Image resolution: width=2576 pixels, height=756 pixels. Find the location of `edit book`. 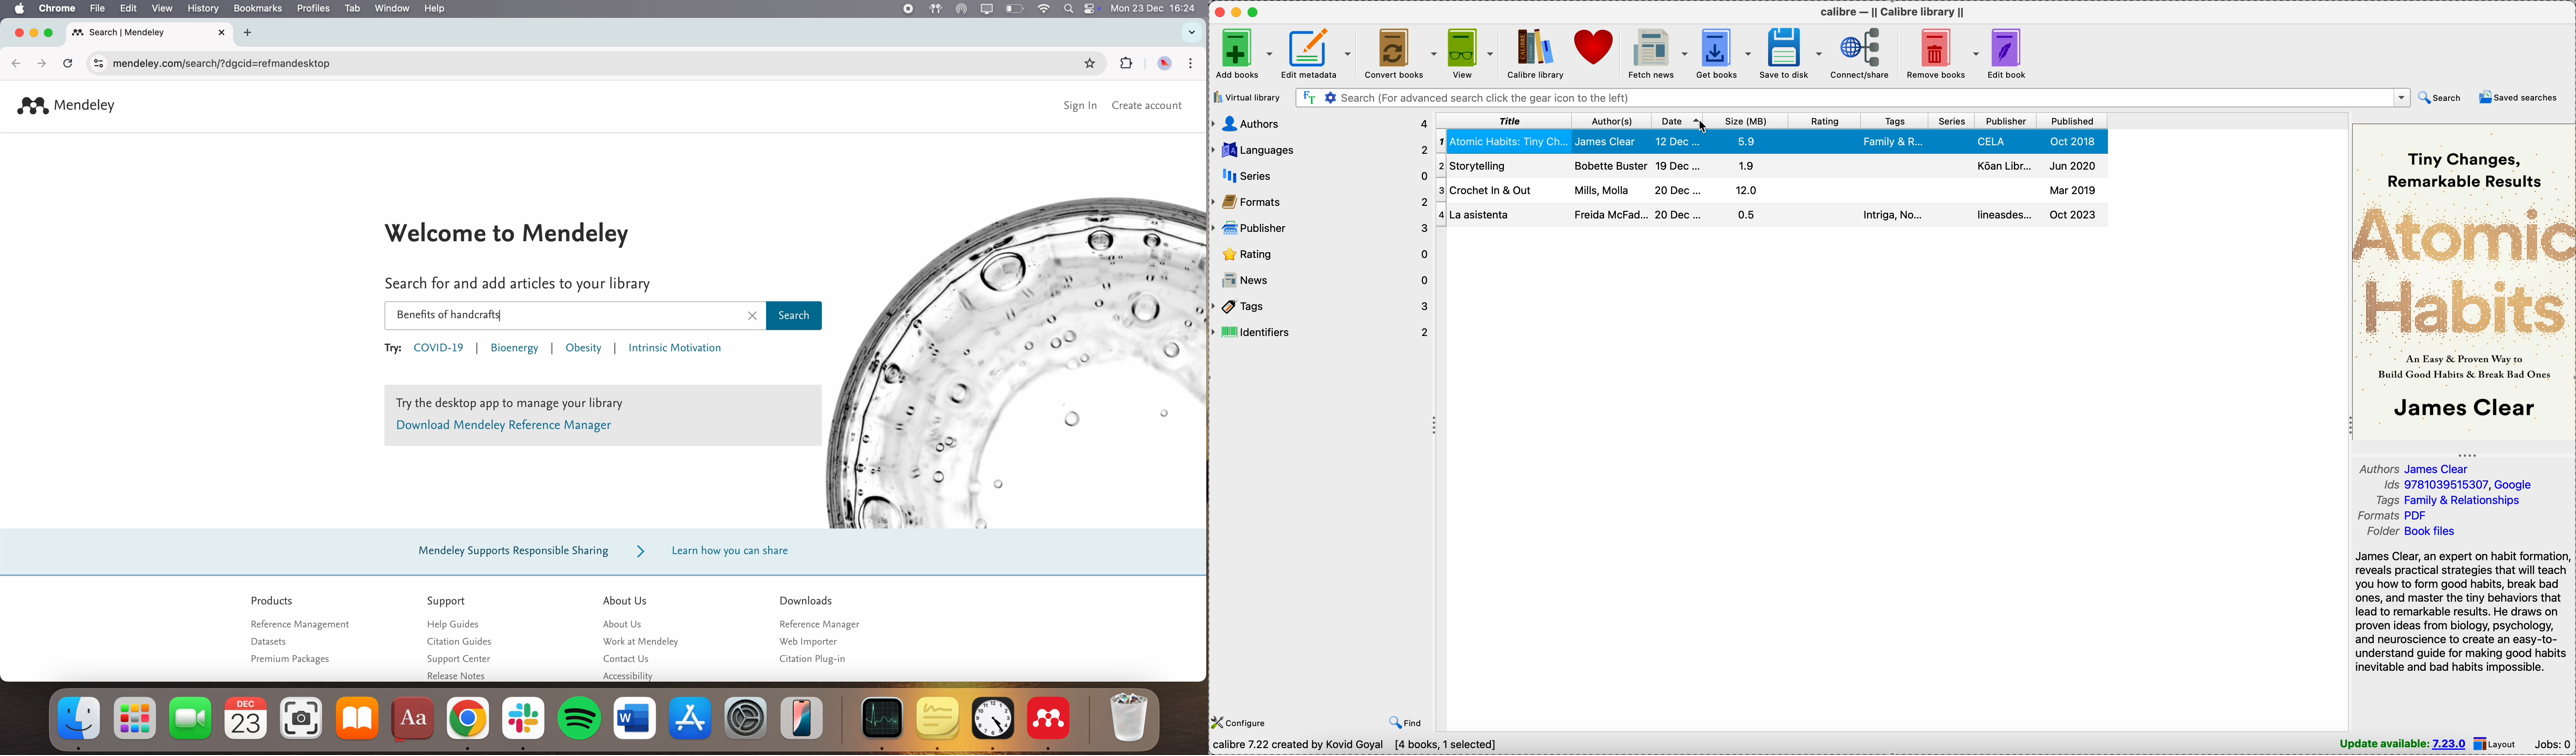

edit book is located at coordinates (2008, 53).